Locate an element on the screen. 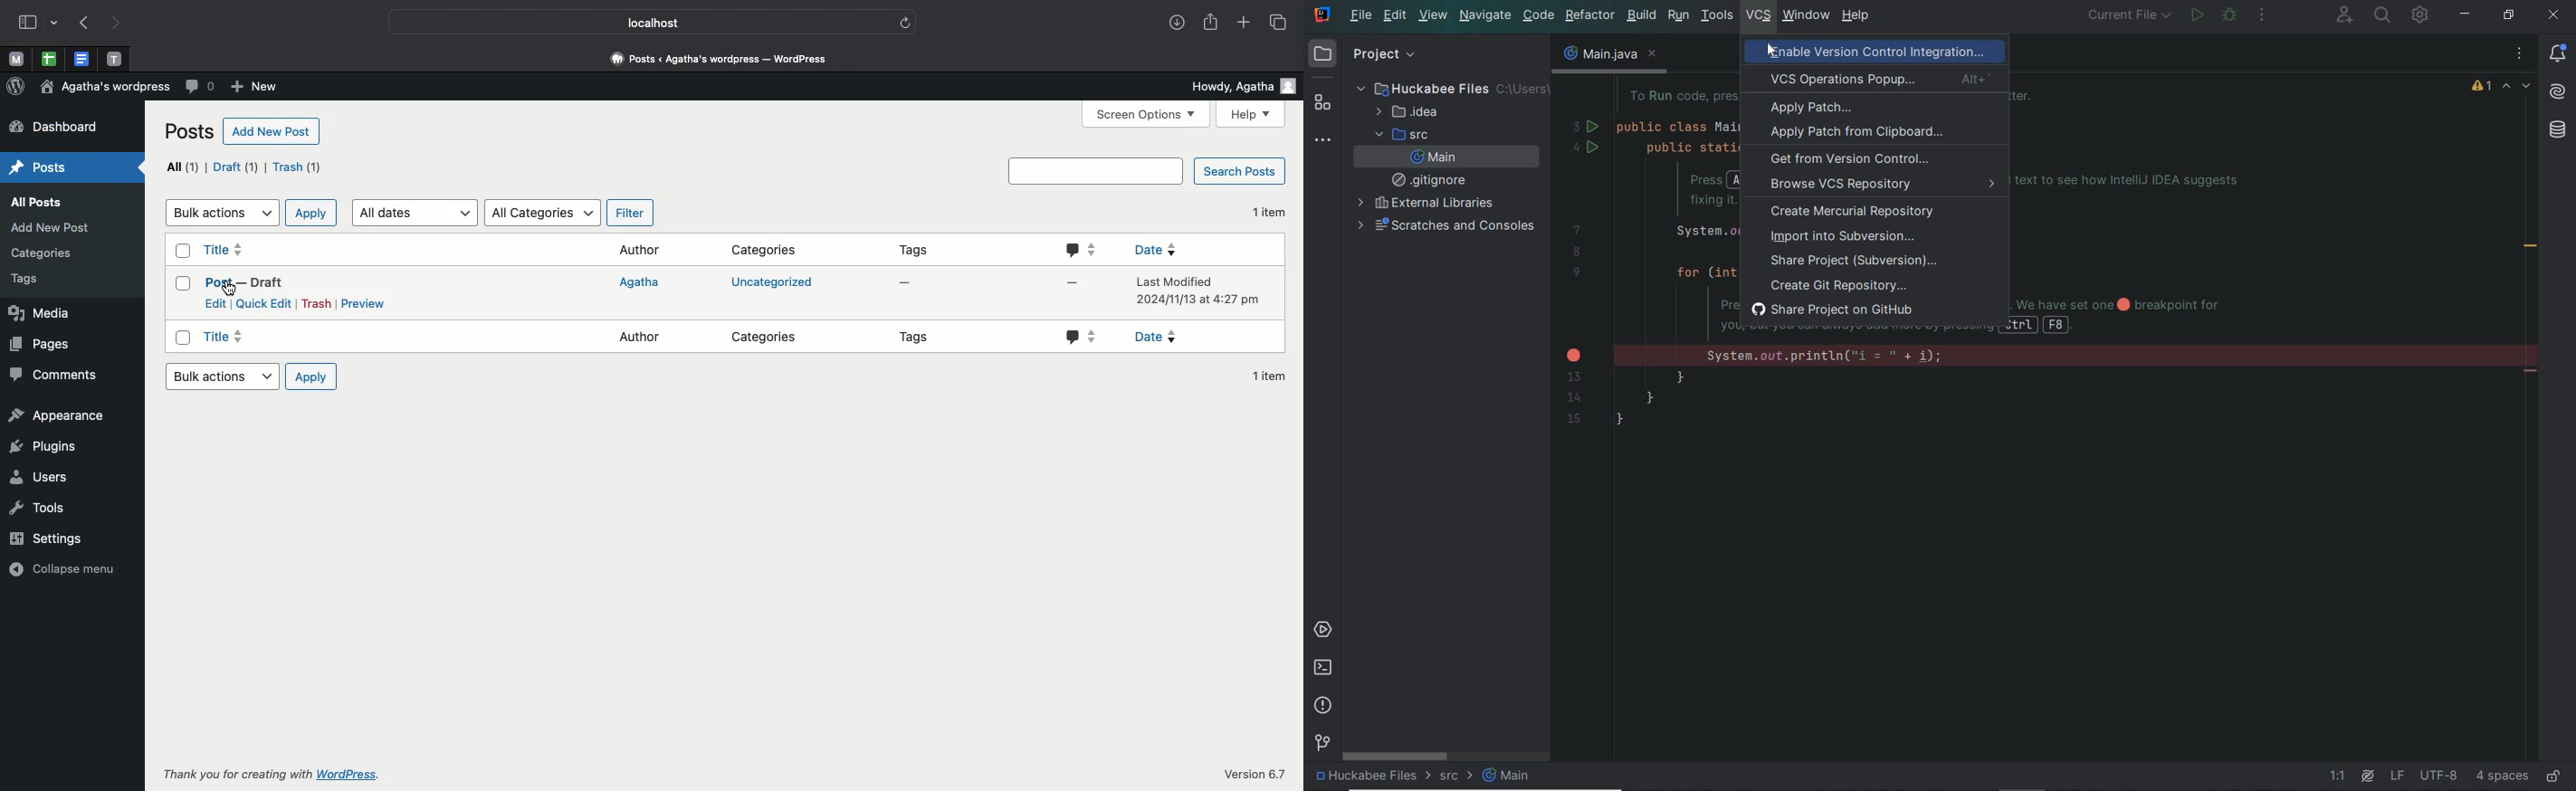 This screenshot has height=812, width=2576. All categories is located at coordinates (543, 214).